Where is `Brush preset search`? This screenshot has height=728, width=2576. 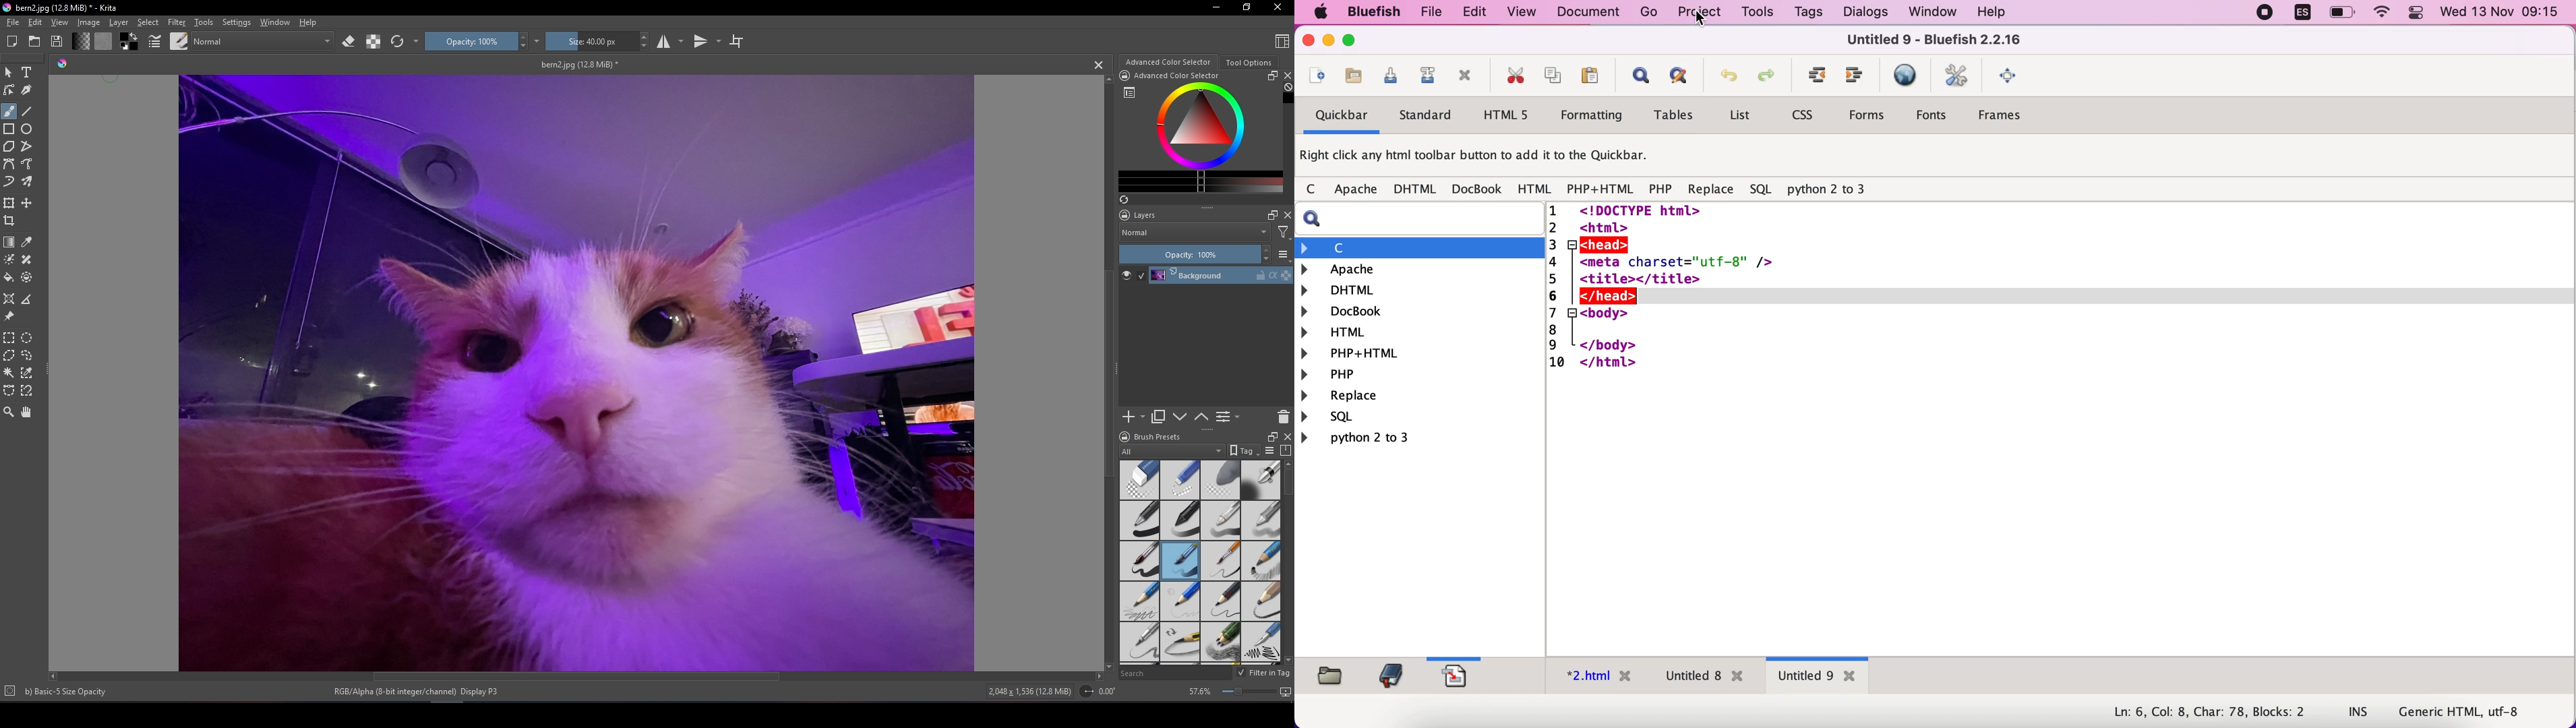 Brush preset search is located at coordinates (1177, 674).